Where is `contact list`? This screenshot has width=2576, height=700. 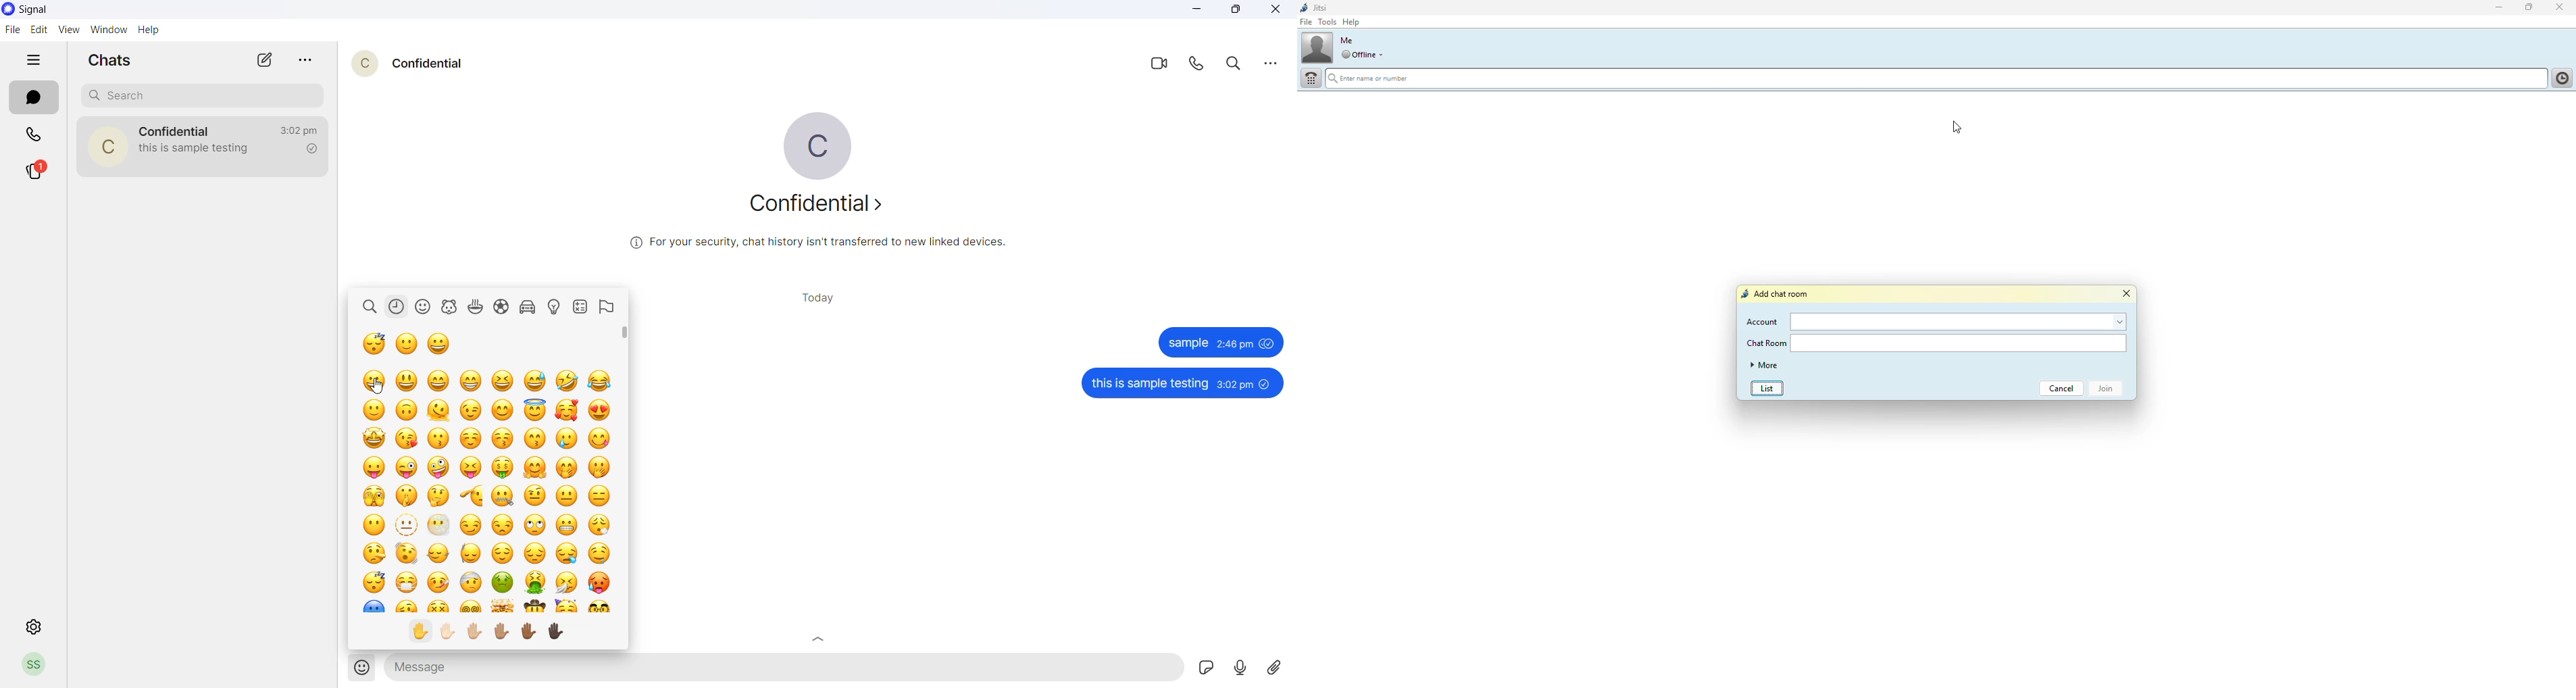 contact list is located at coordinates (2559, 78).